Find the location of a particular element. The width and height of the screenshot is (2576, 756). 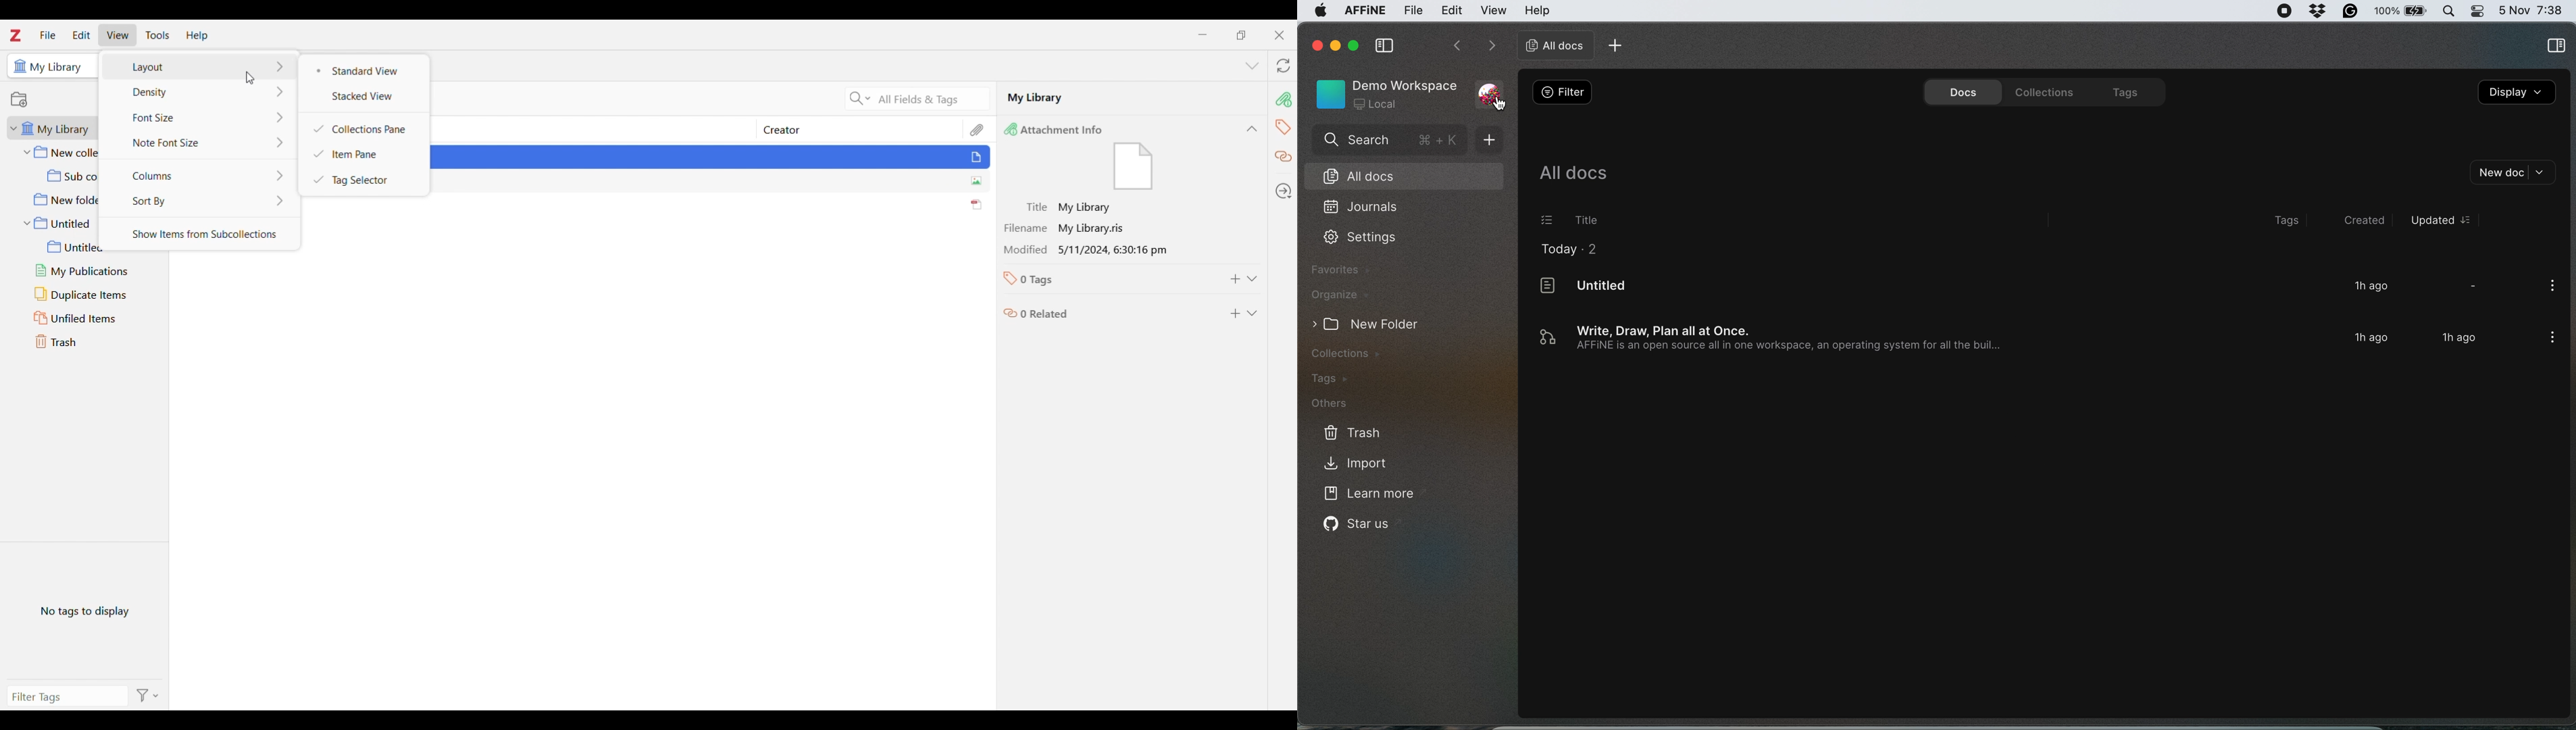

settings is located at coordinates (1361, 239).